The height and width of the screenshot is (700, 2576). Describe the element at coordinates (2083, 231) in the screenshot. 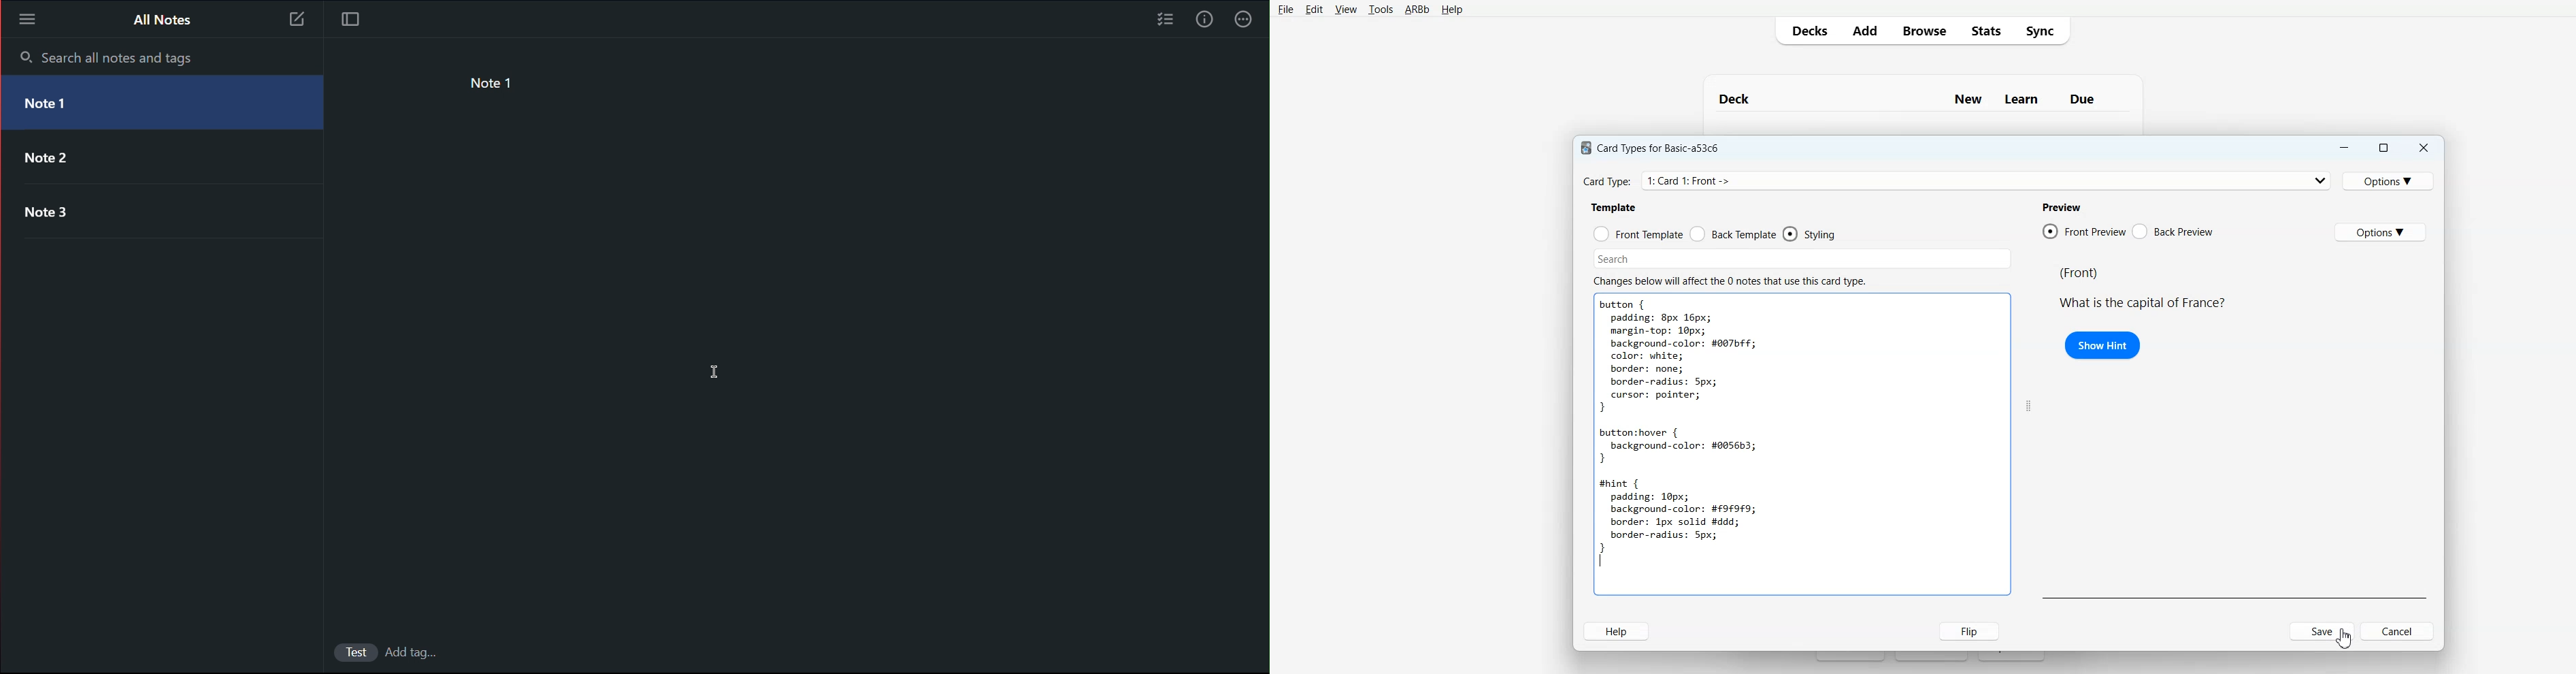

I see `Front Preview` at that location.